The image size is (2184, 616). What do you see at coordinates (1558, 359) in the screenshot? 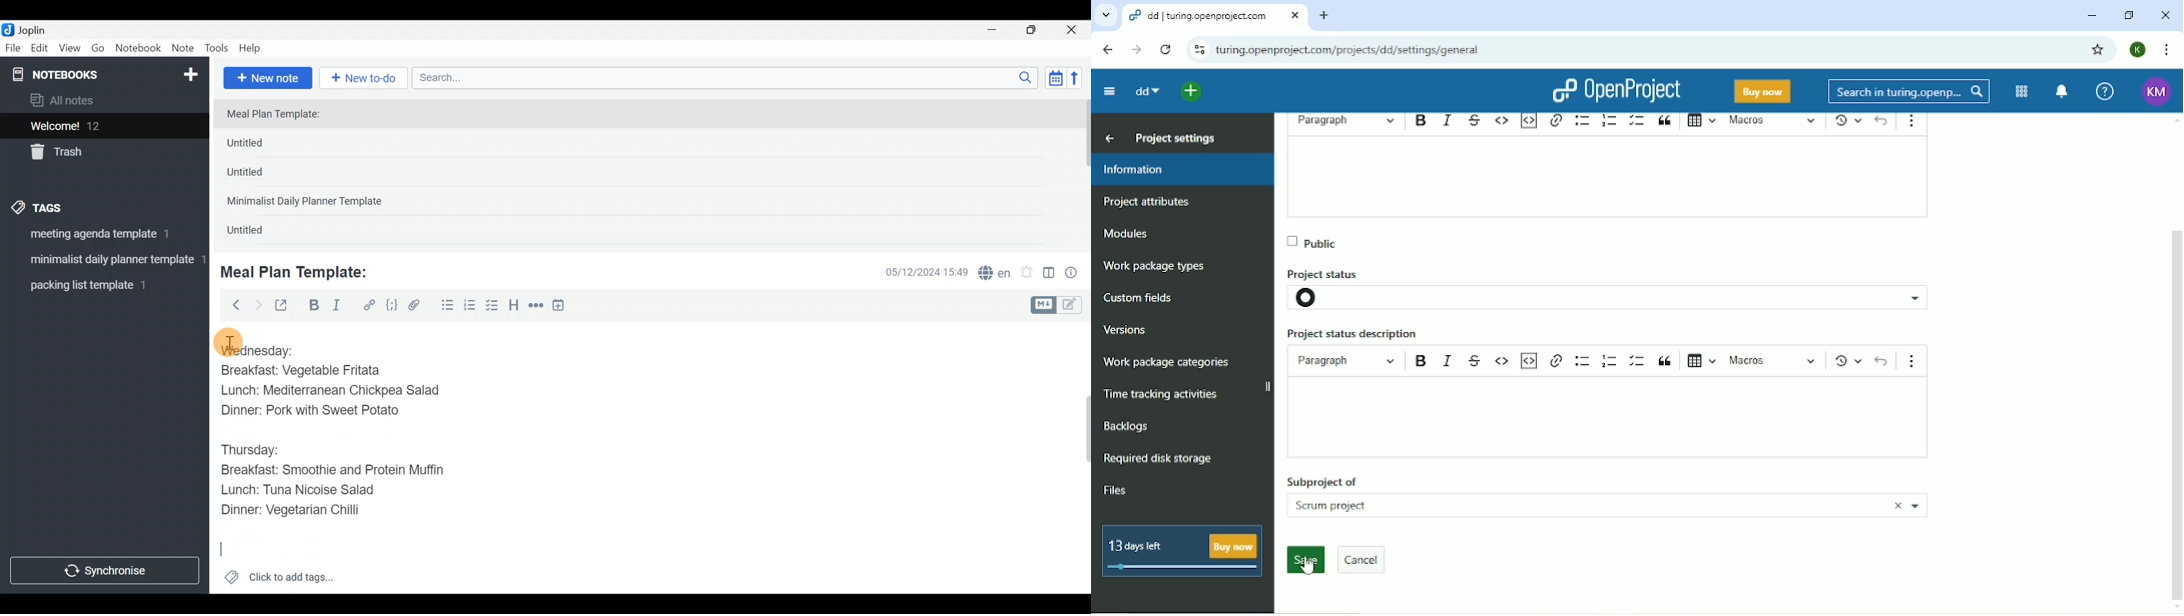
I see `hyperlink` at bounding box center [1558, 359].